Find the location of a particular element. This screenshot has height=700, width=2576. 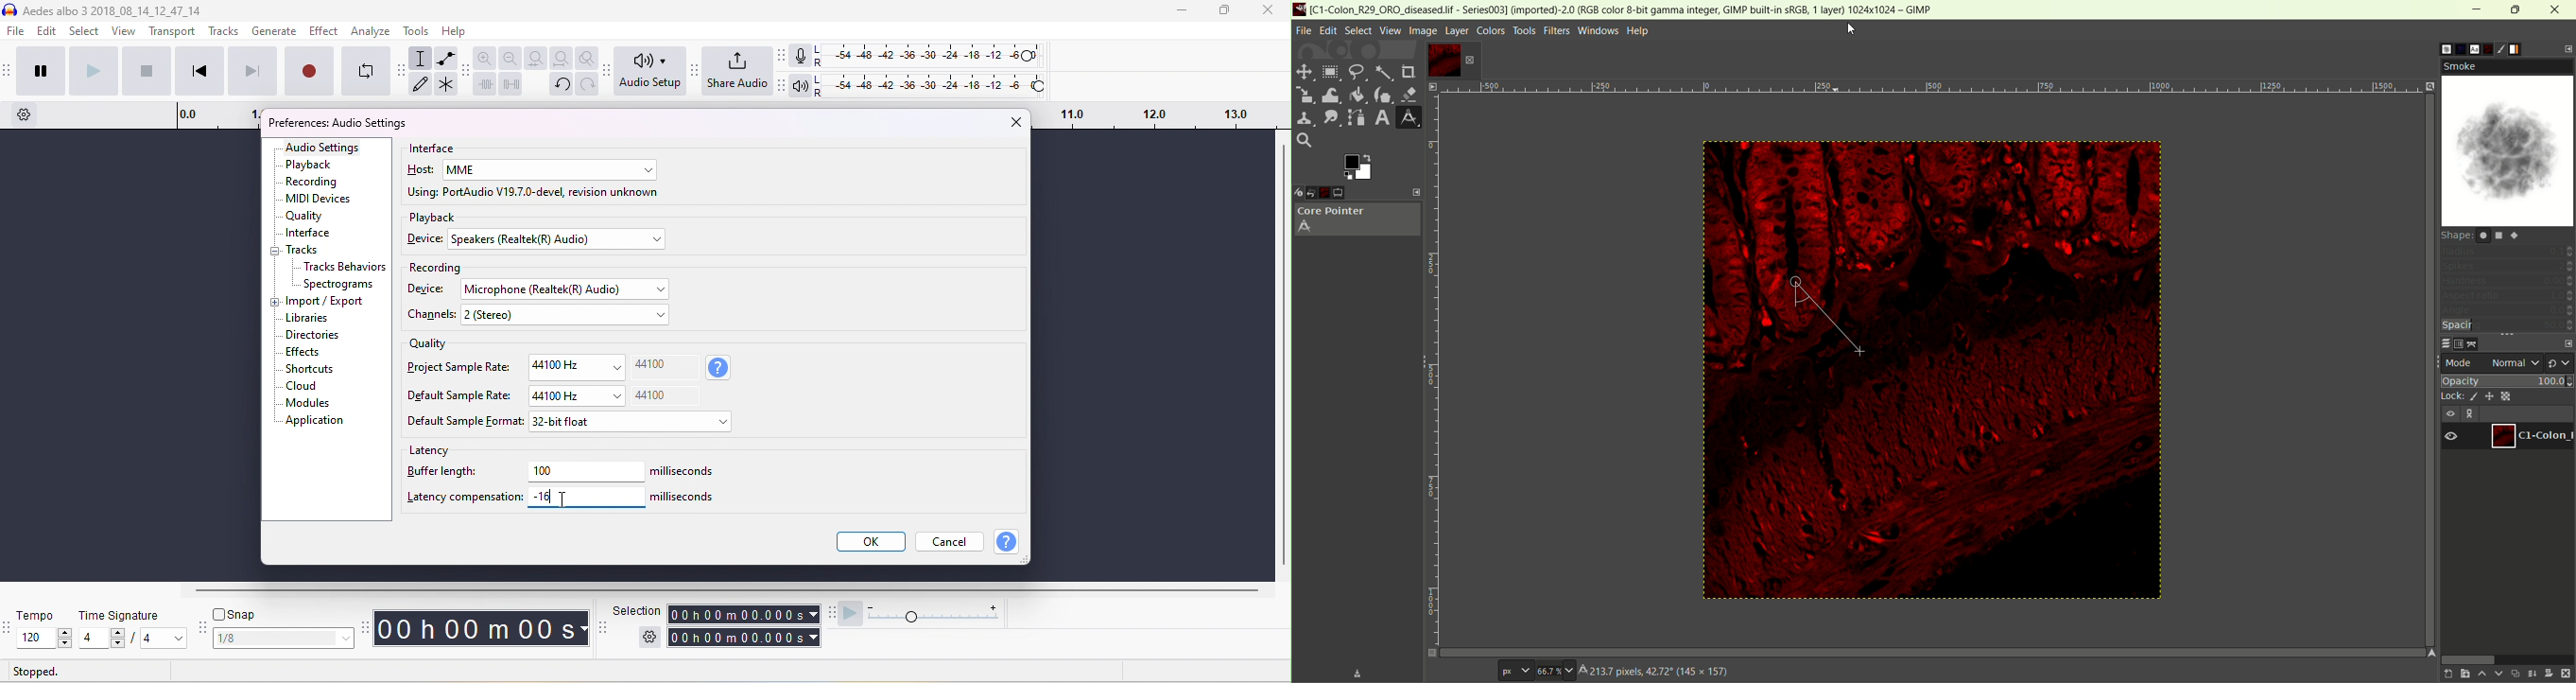

audacity audio meter toolbar is located at coordinates (782, 55).